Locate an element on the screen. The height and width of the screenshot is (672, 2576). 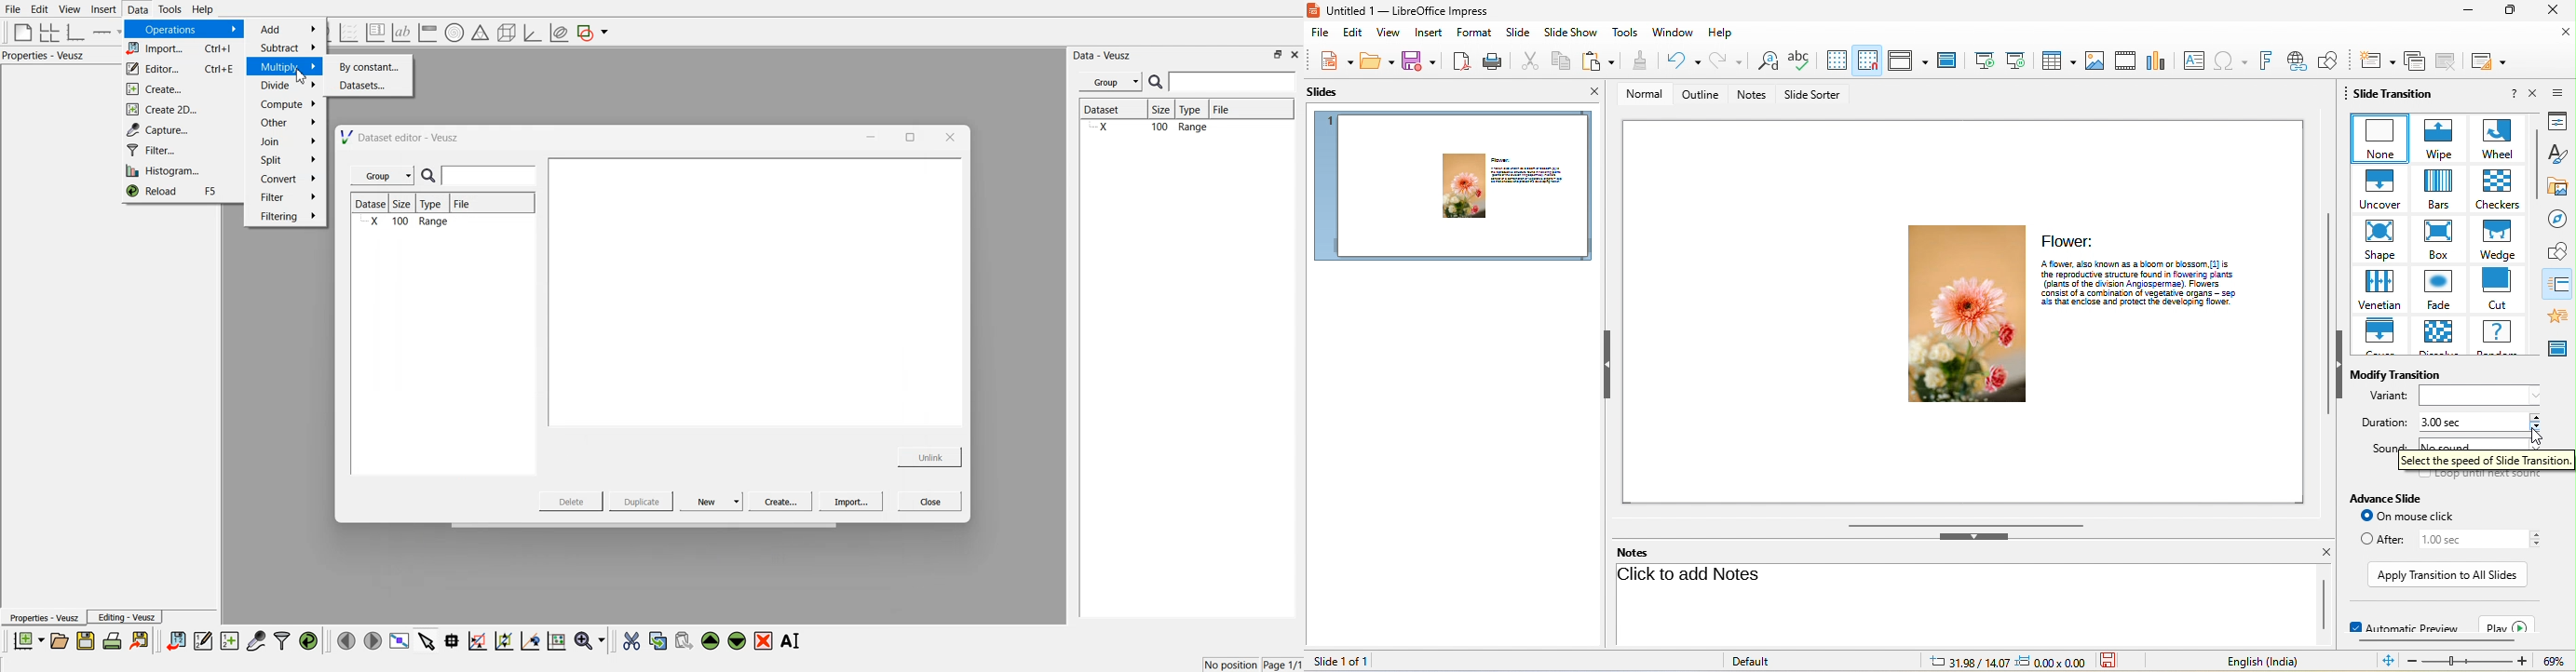
normal is located at coordinates (1642, 95).